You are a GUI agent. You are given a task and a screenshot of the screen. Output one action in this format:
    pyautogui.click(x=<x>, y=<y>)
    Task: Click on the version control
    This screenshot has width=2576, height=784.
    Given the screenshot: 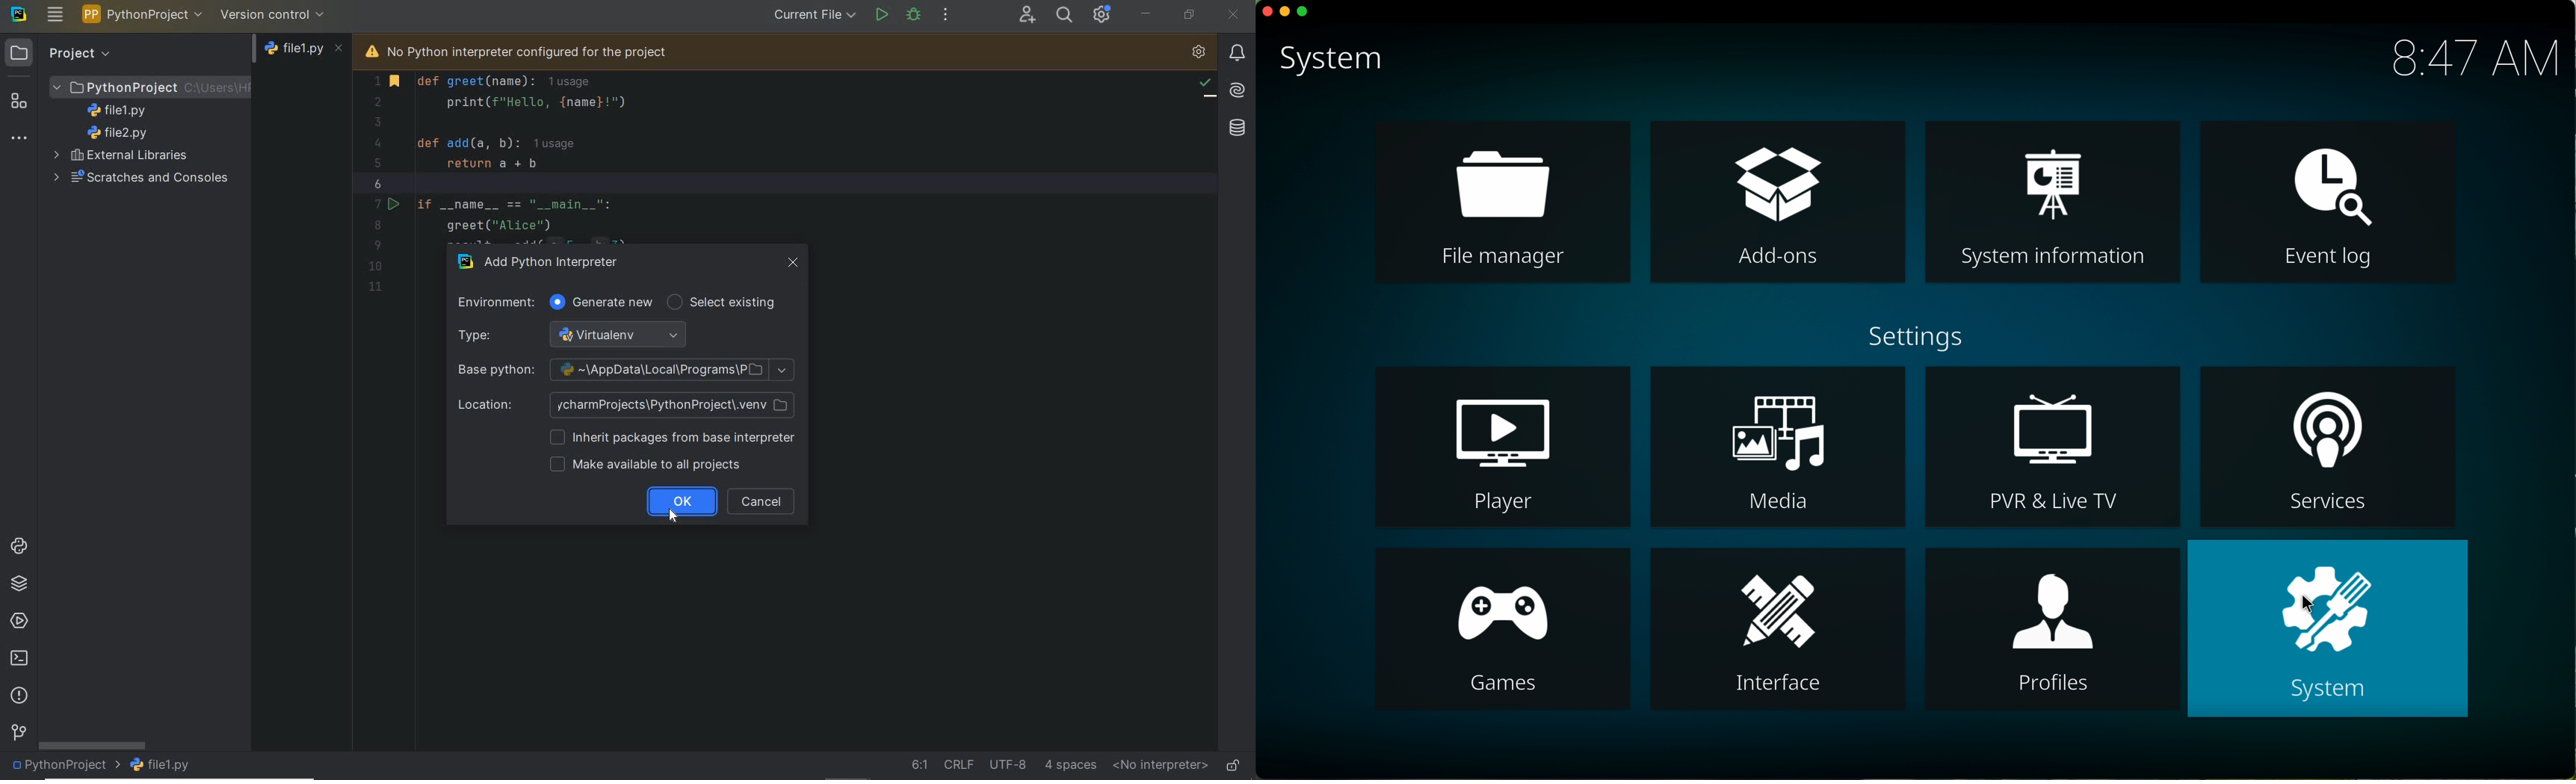 What is the action you would take?
    pyautogui.click(x=18, y=734)
    